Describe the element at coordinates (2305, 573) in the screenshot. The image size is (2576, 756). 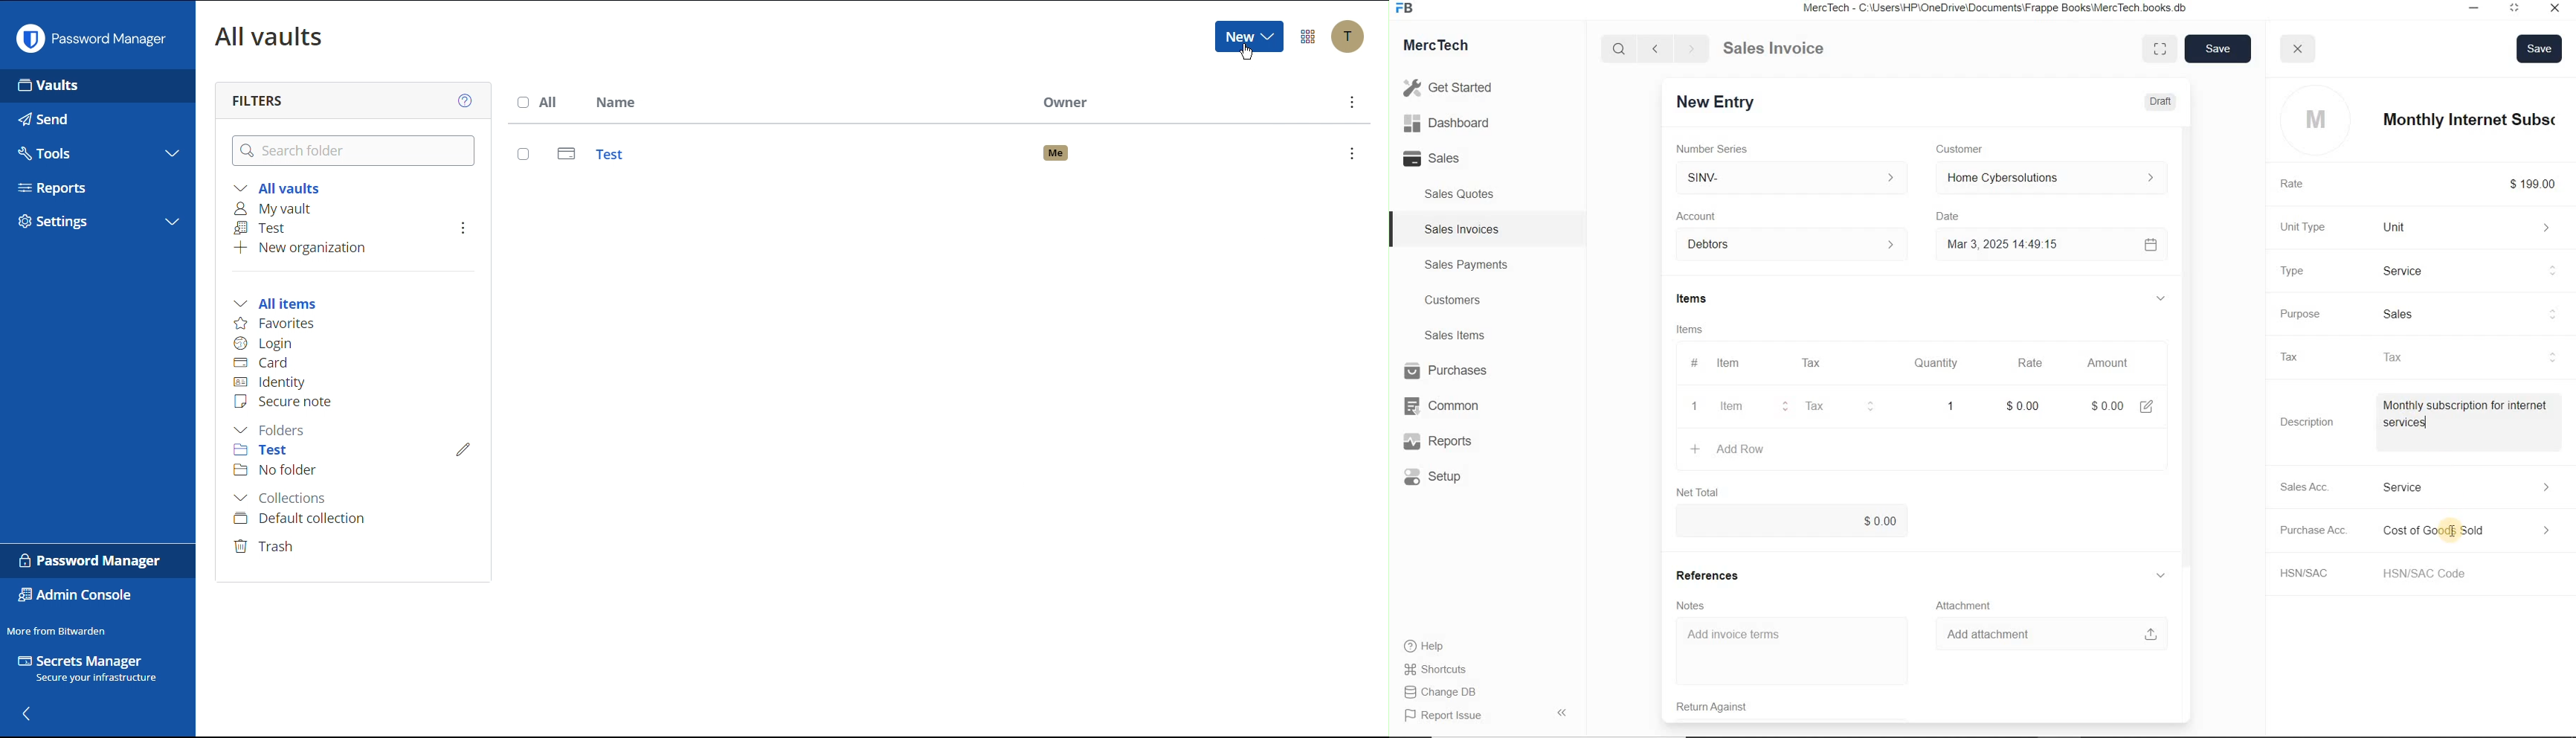
I see `HSN/SAC` at that location.